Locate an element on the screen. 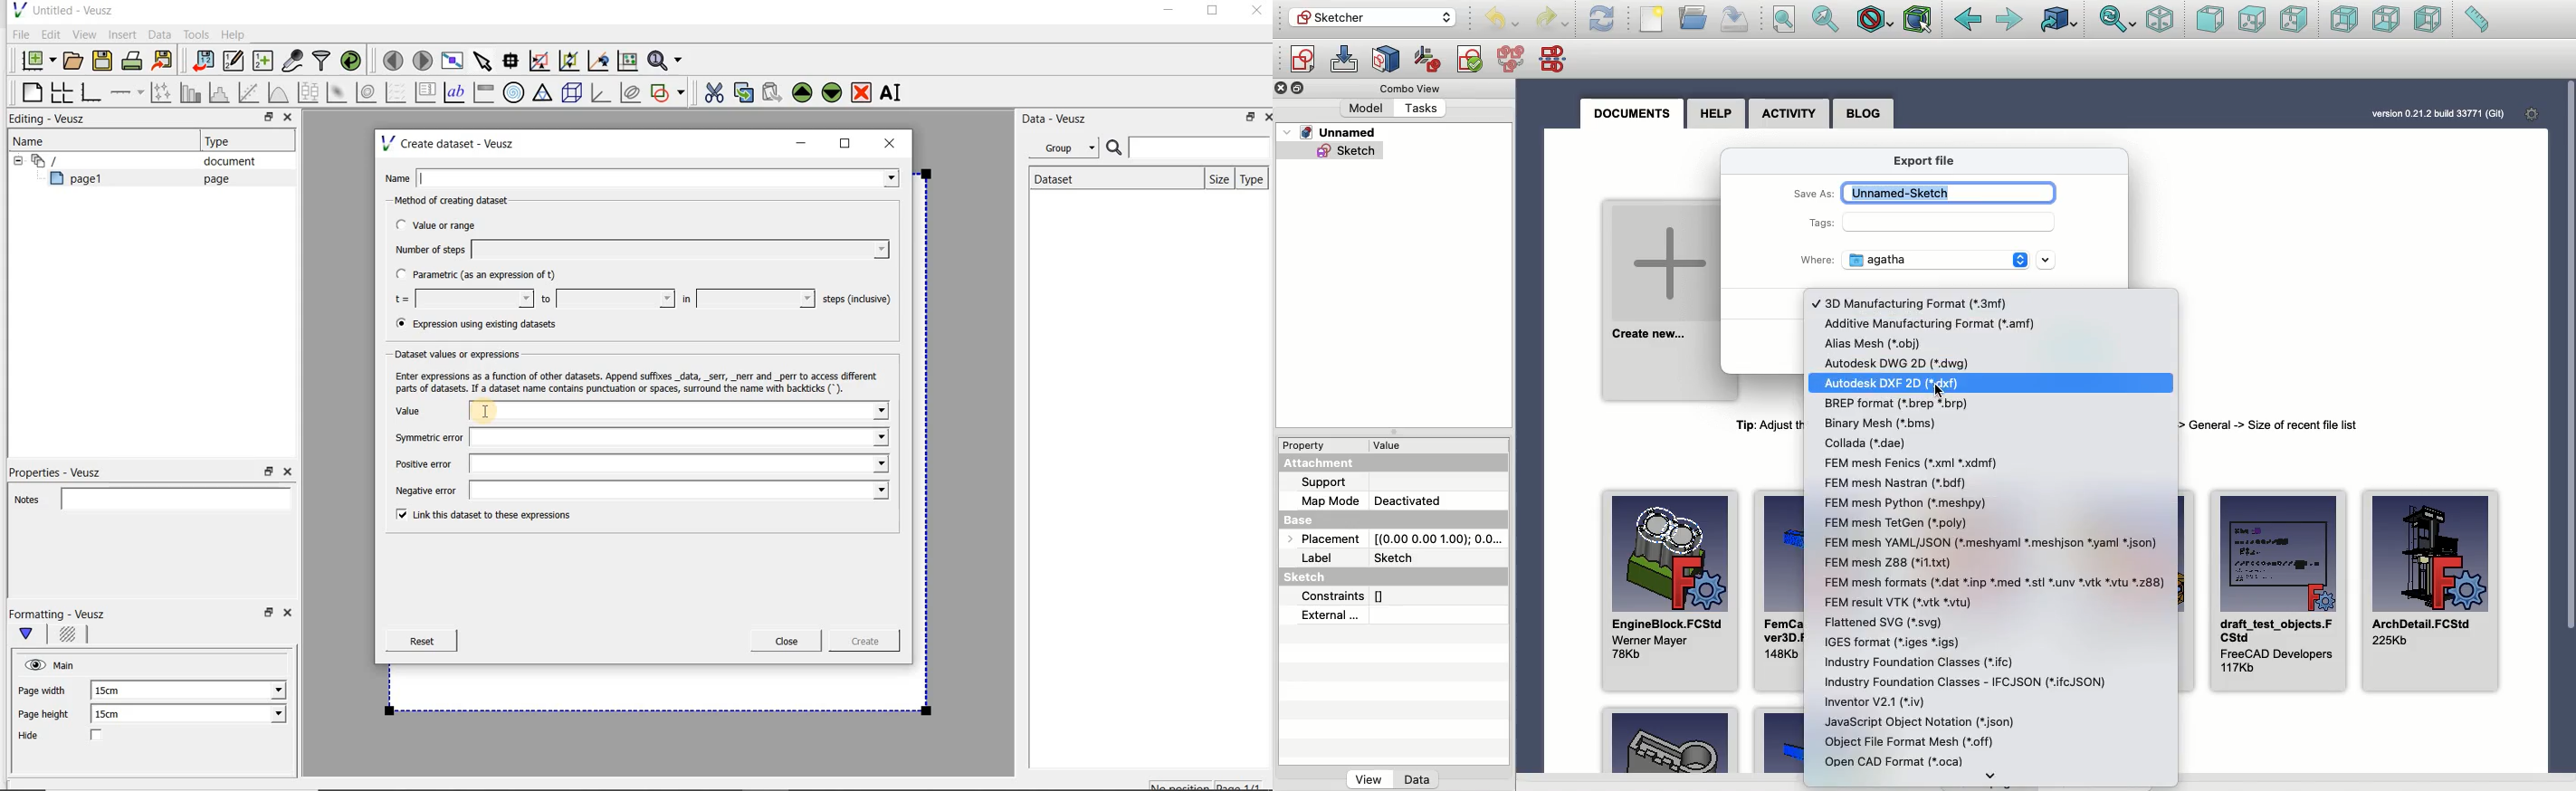 This screenshot has height=812, width=2576. View is located at coordinates (1368, 778).